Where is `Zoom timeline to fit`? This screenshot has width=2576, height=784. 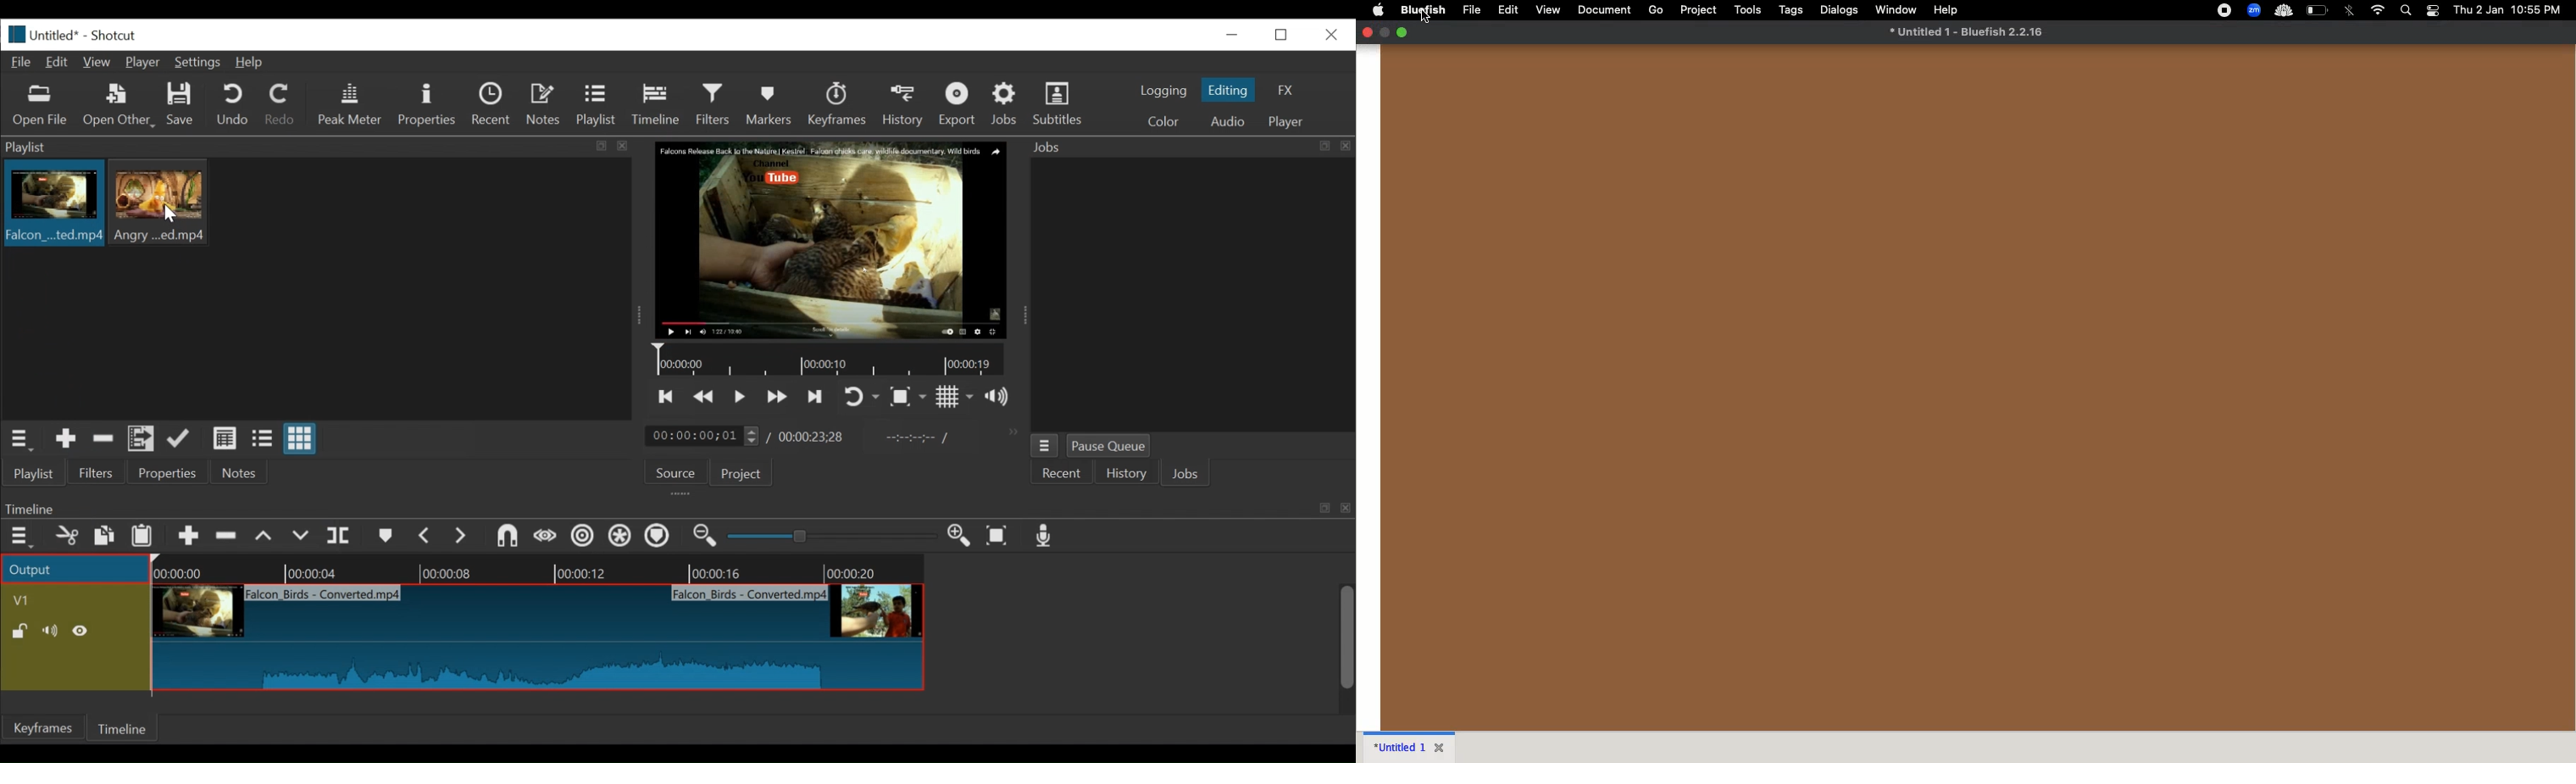
Zoom timeline to fit is located at coordinates (1001, 537).